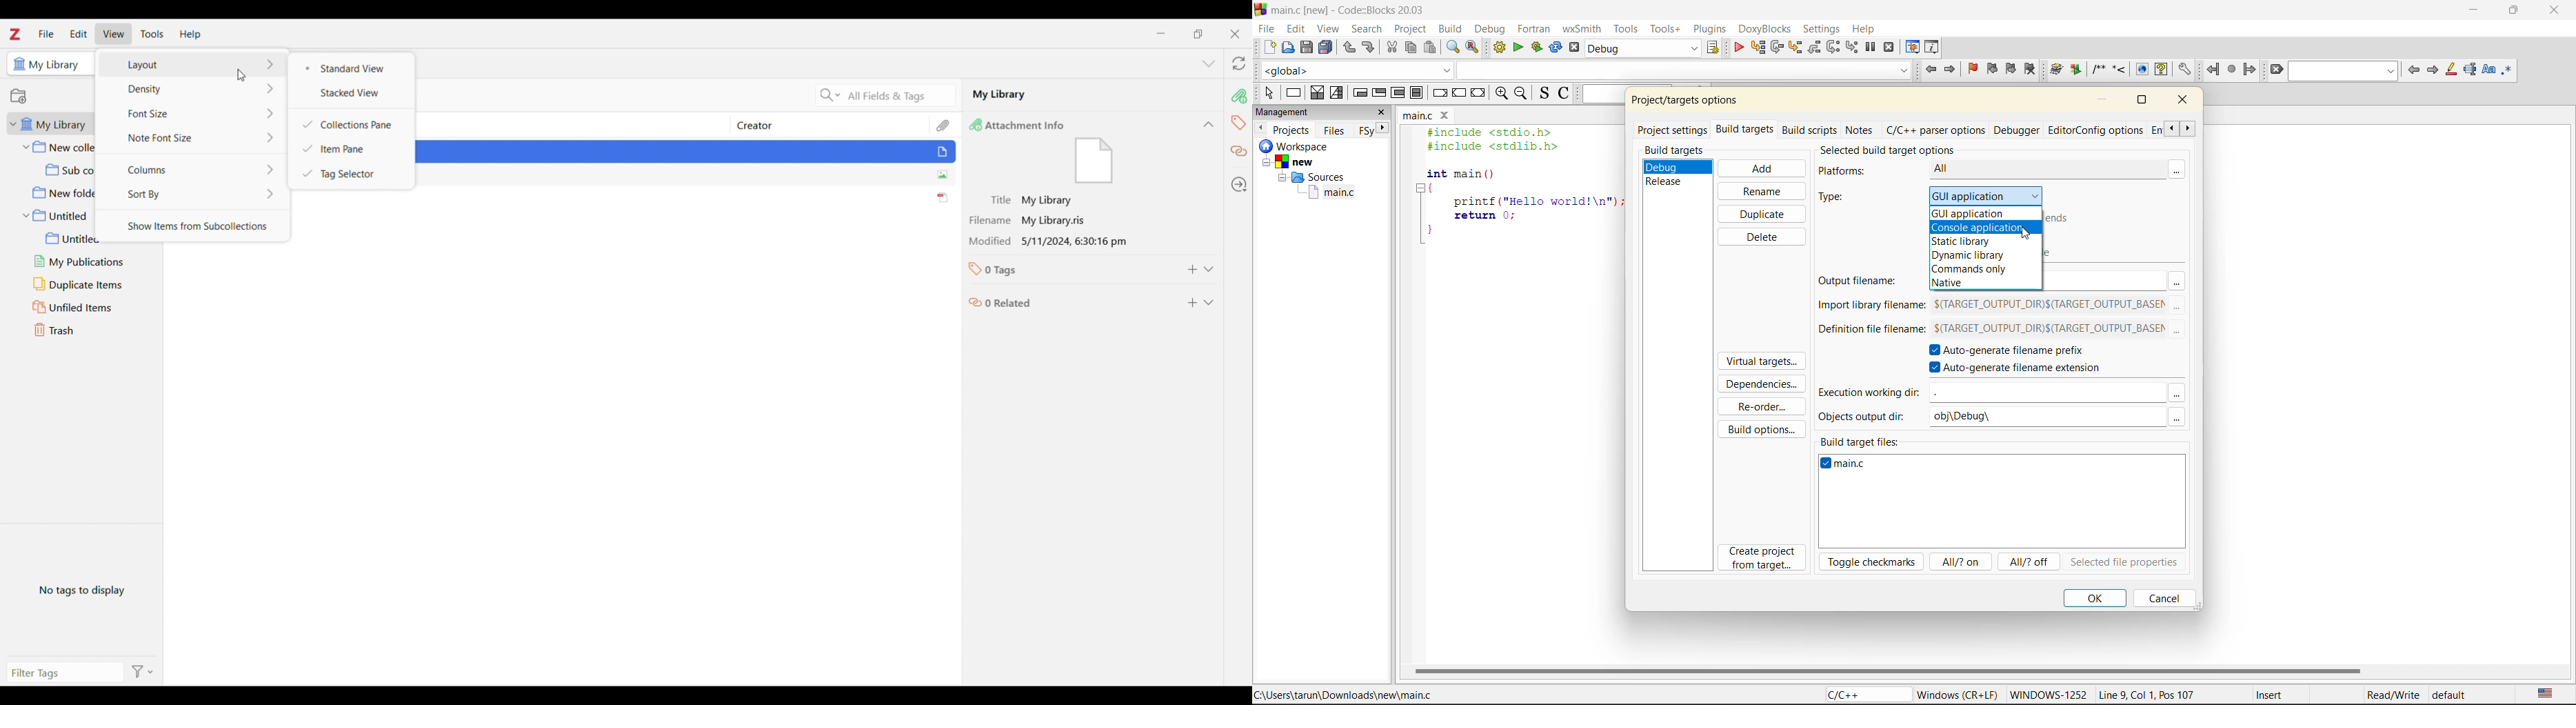 The image size is (2576, 728). I want to click on File menu, so click(46, 33).